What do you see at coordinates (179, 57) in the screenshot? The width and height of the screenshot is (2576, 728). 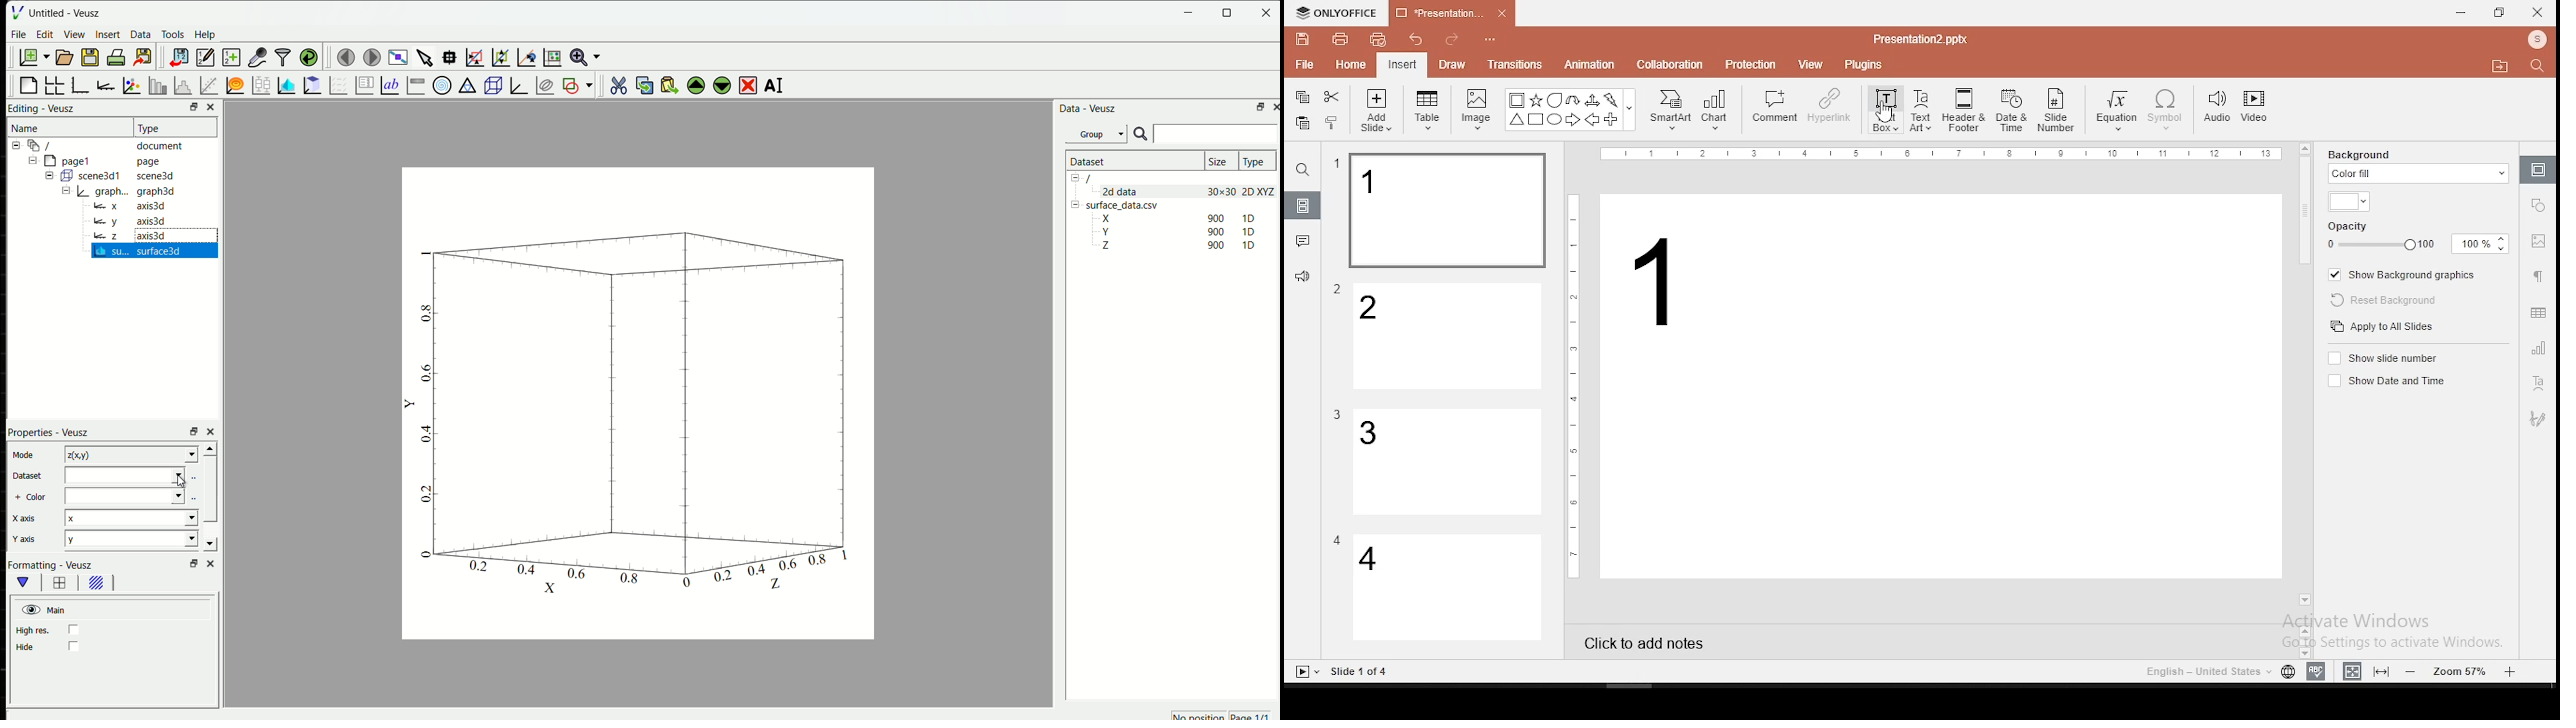 I see `import data` at bounding box center [179, 57].